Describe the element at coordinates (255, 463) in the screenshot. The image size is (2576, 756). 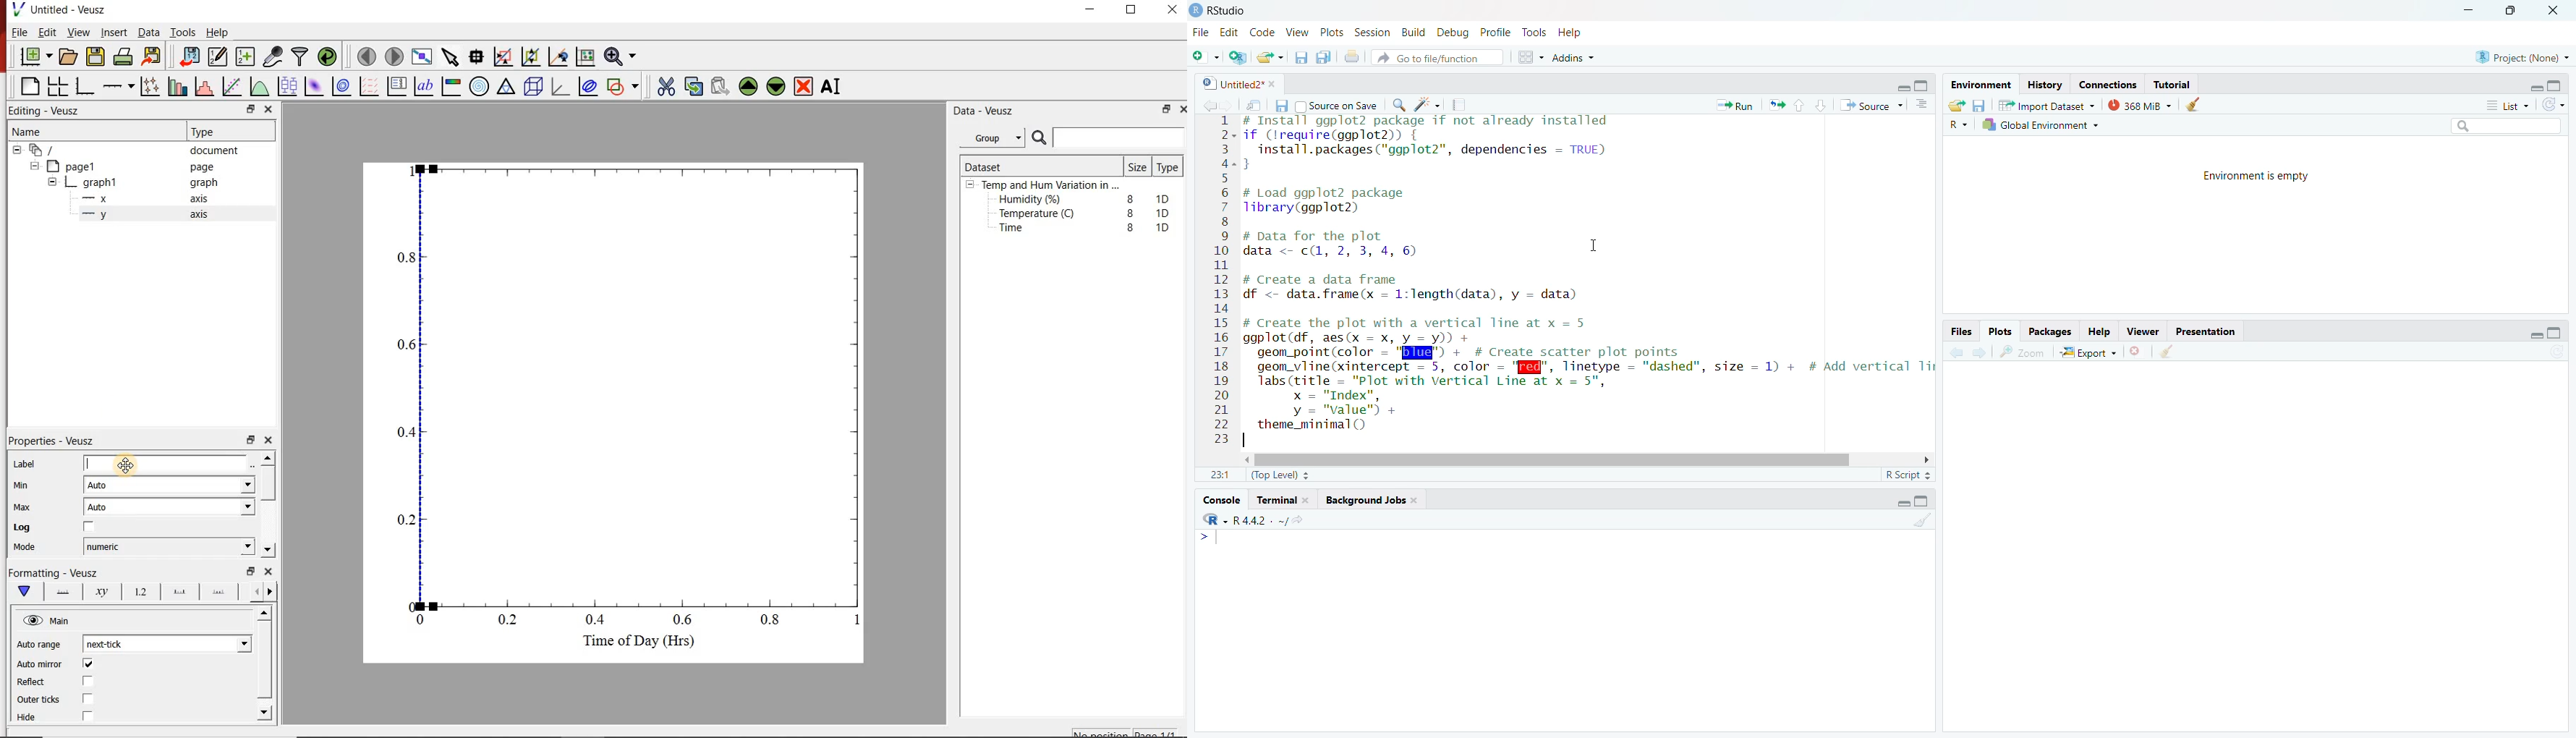
I see `Edit text` at that location.